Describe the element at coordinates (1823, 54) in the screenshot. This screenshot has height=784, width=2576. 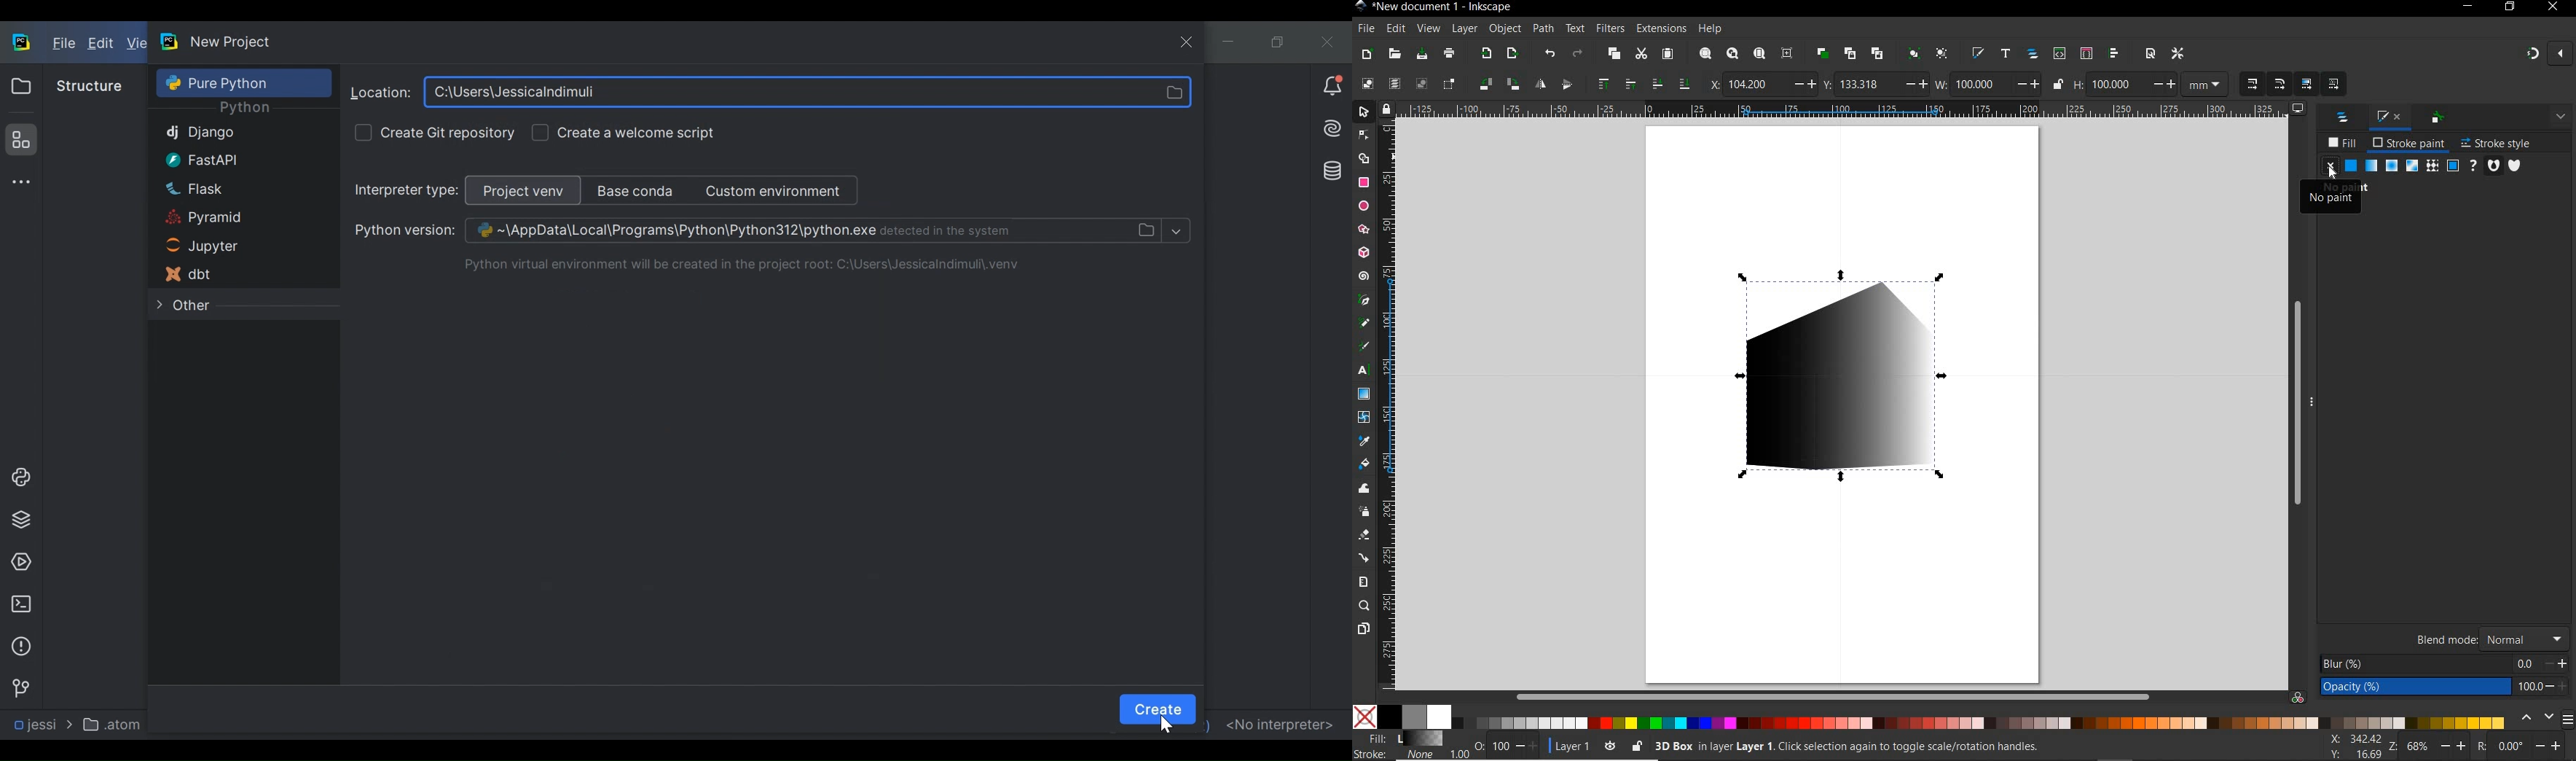
I see `DUPLICATE` at that location.